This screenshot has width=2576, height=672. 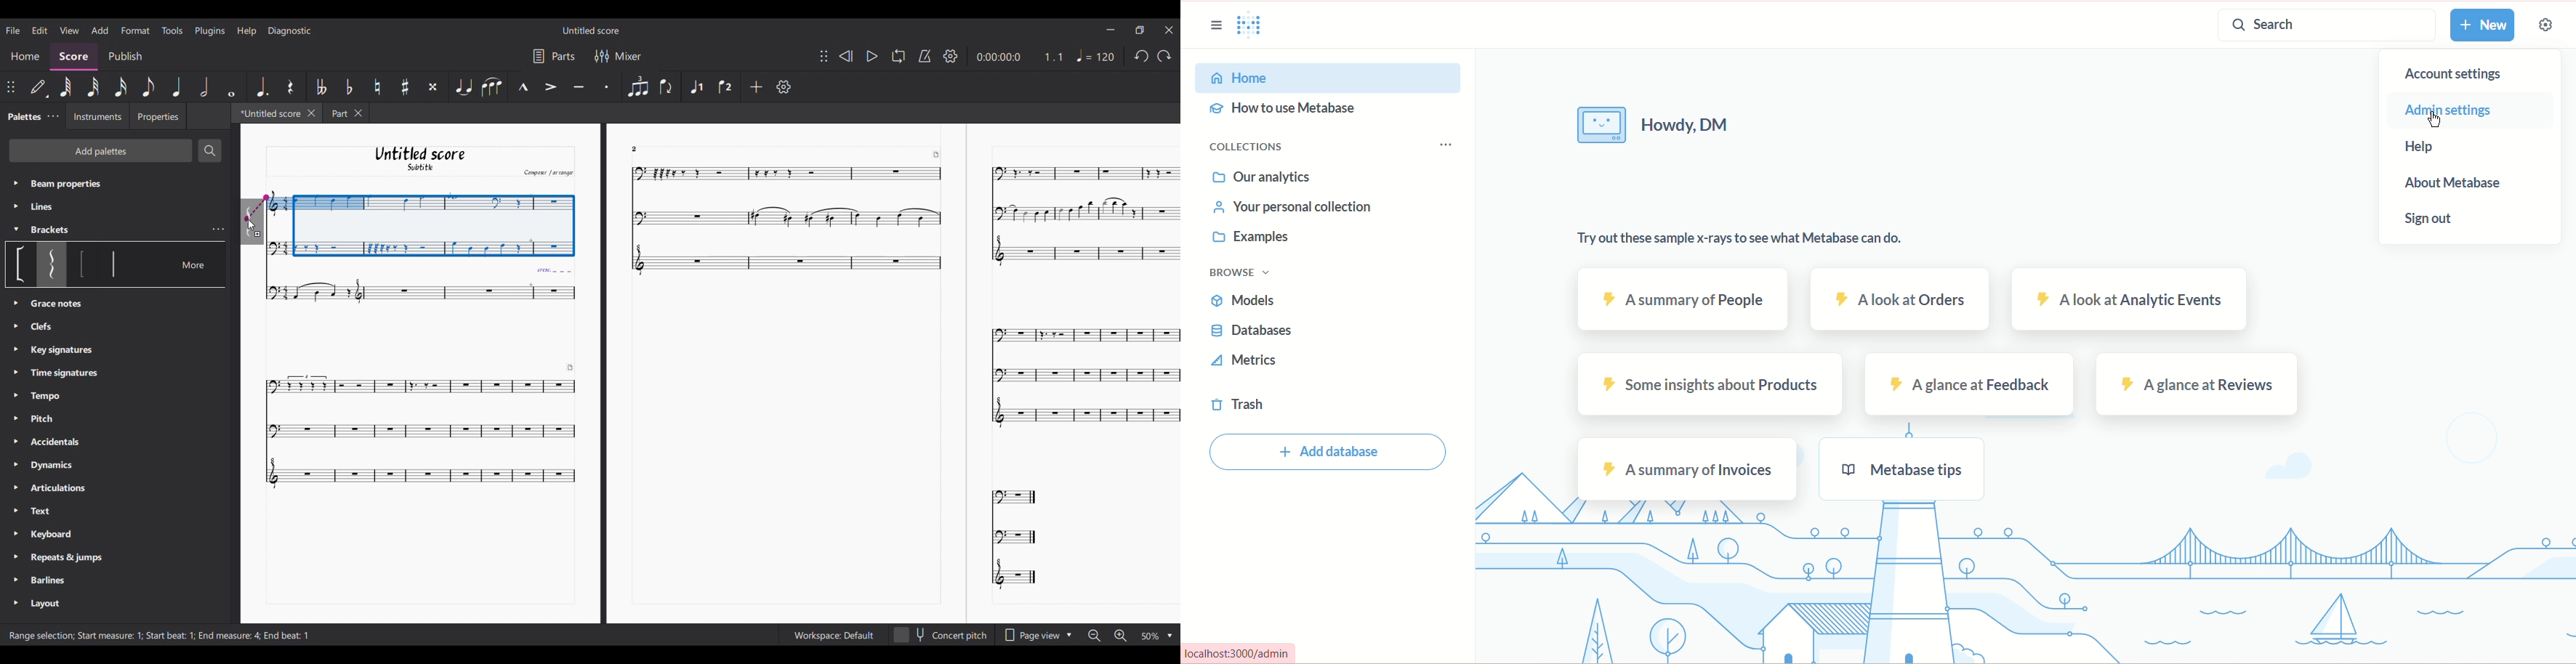 What do you see at coordinates (423, 385) in the screenshot?
I see `` at bounding box center [423, 385].